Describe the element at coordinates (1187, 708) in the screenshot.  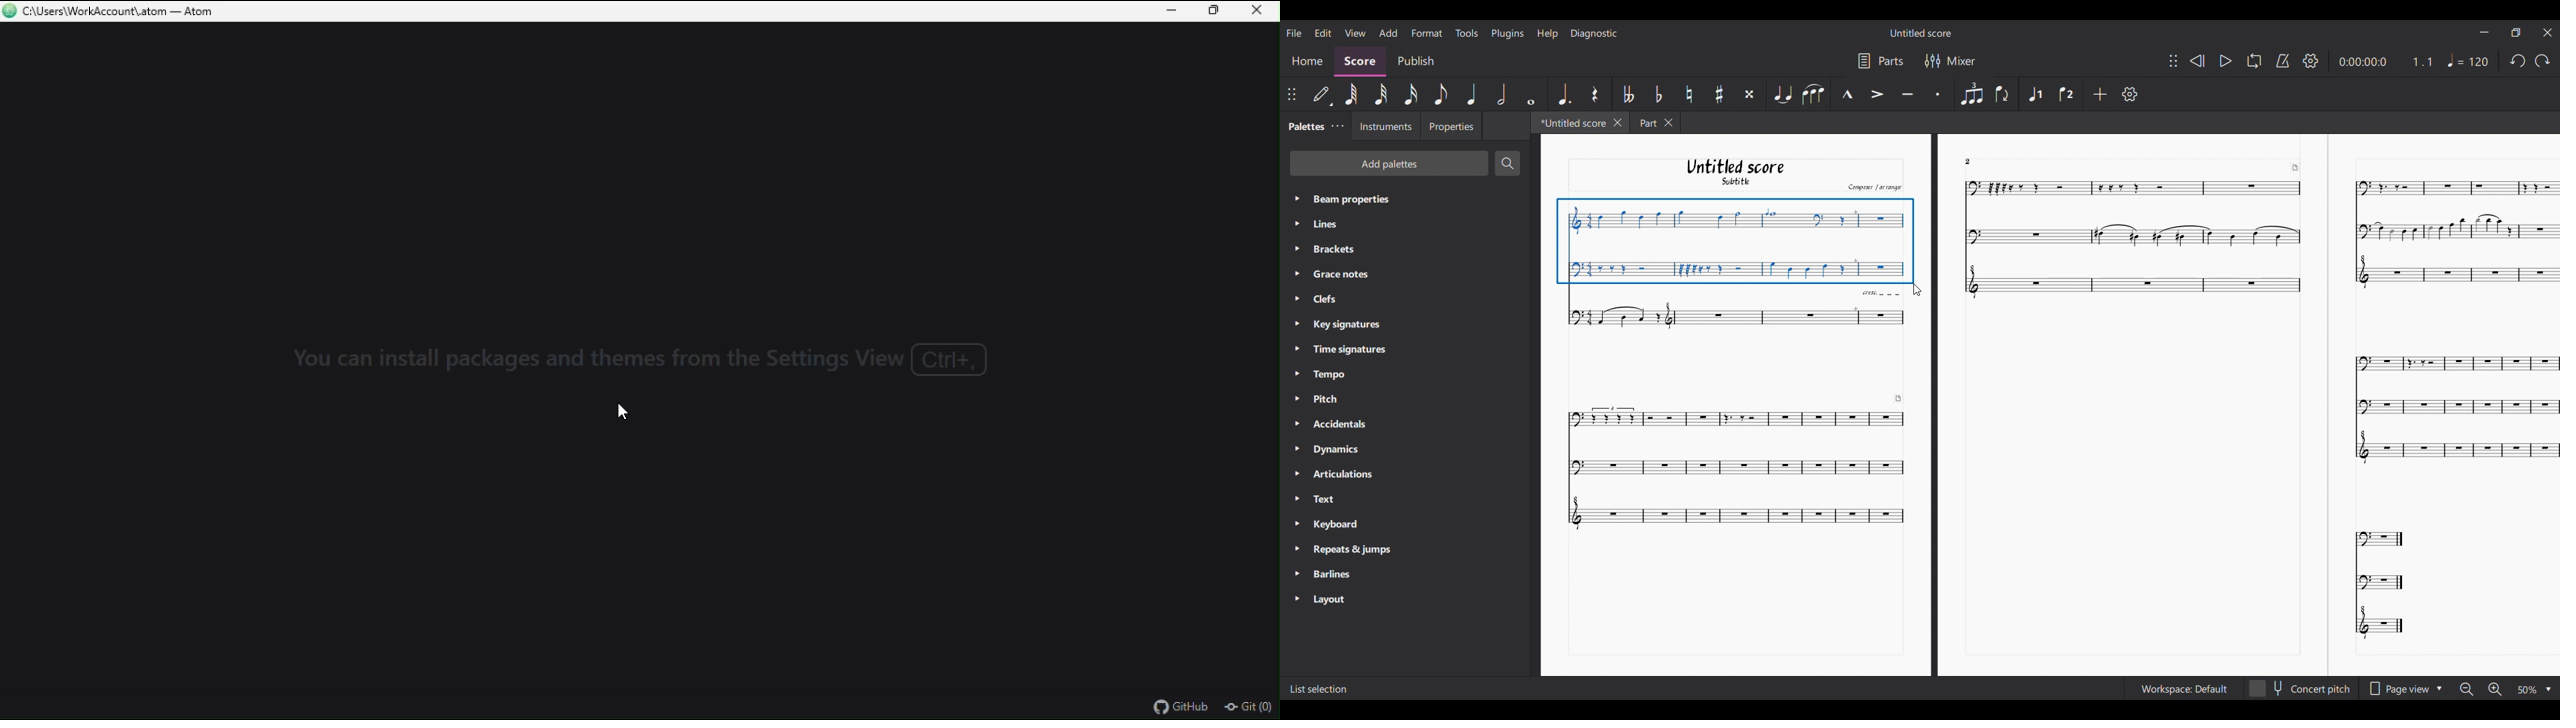
I see `github` at that location.